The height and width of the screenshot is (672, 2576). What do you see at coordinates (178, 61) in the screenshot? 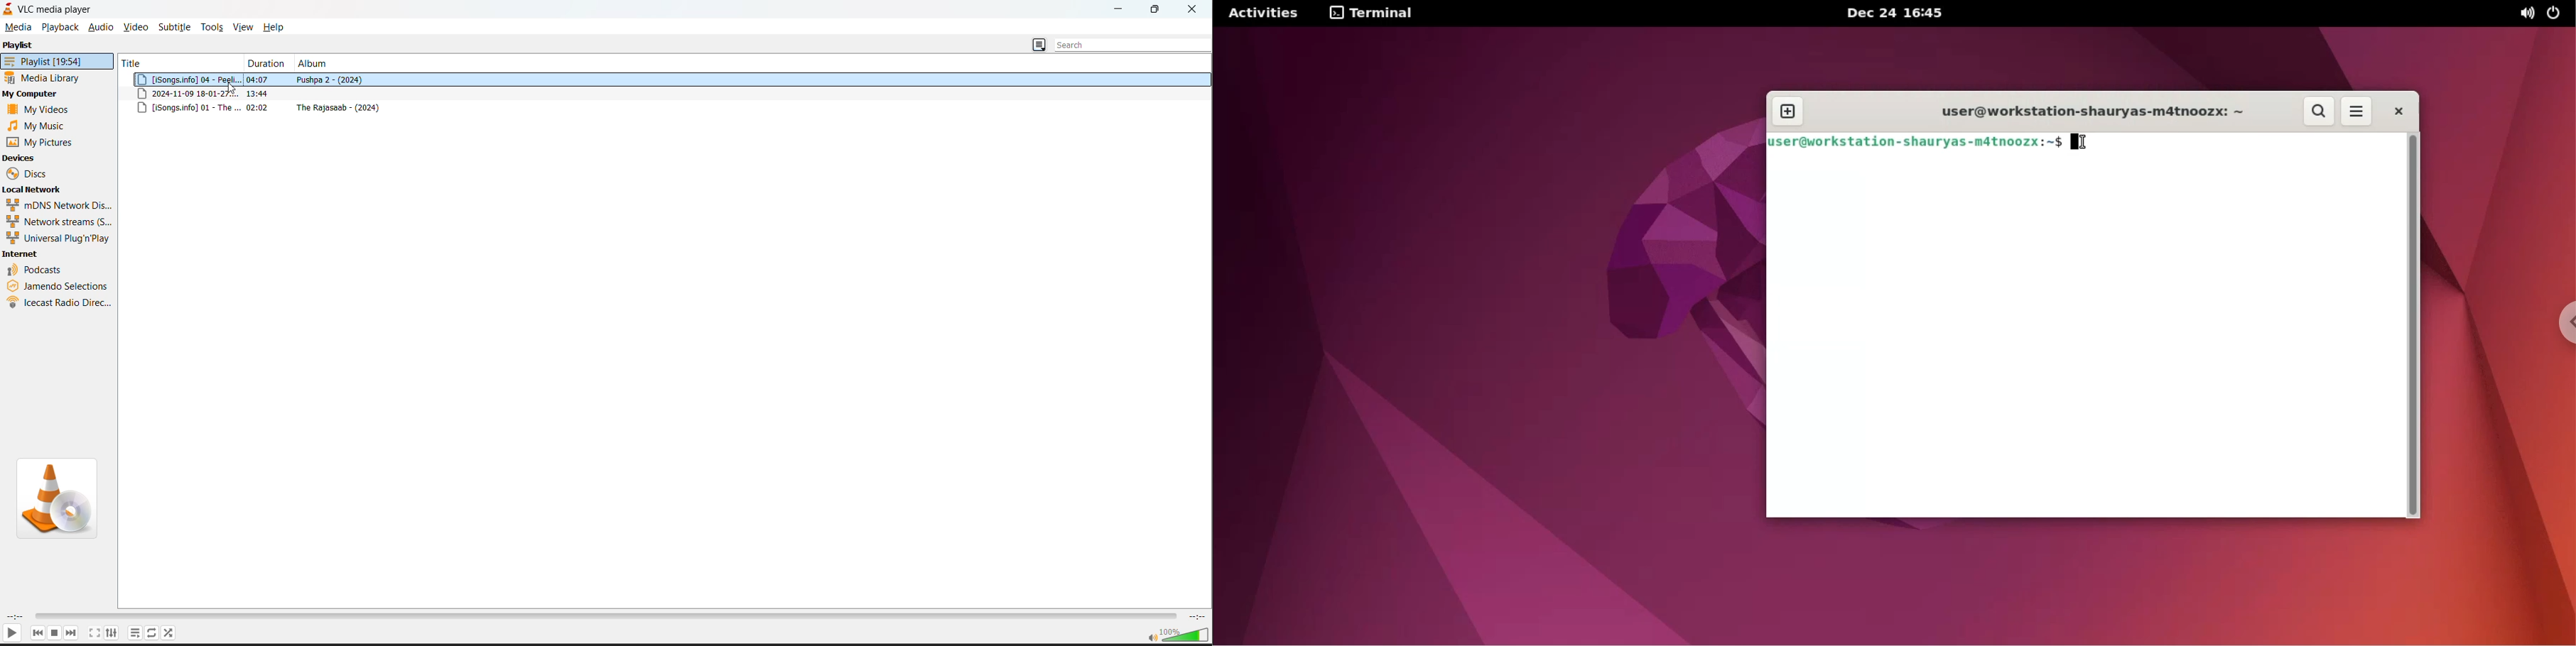
I see `title` at bounding box center [178, 61].